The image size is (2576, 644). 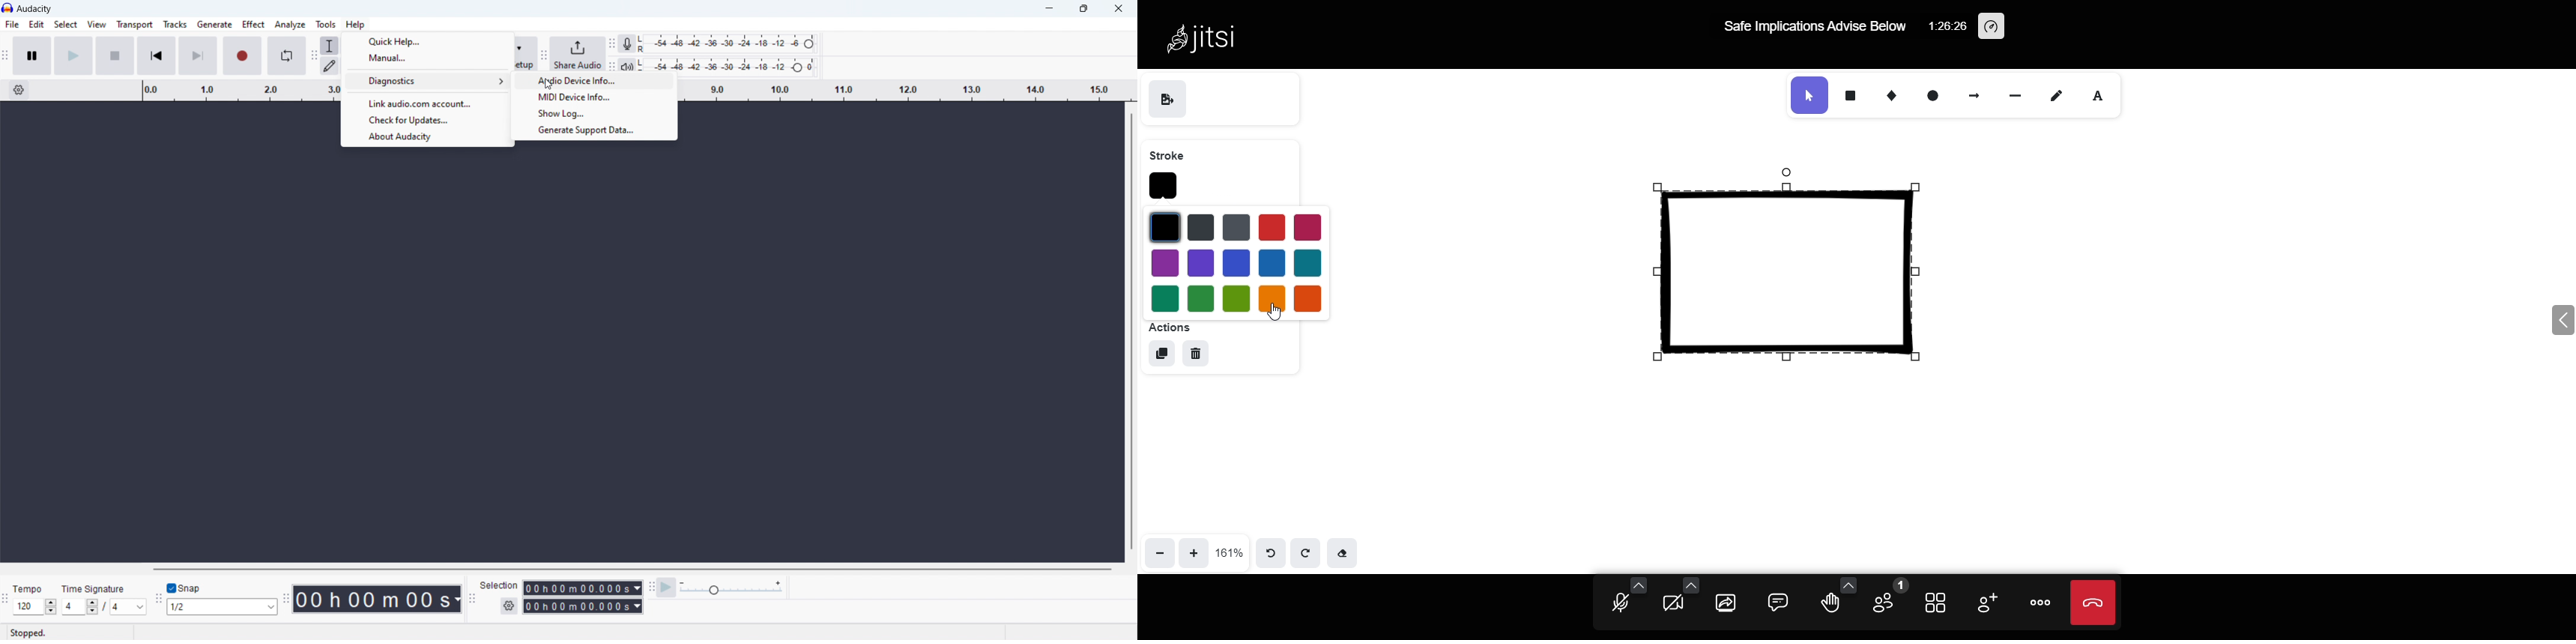 I want to click on playback speed, so click(x=732, y=588).